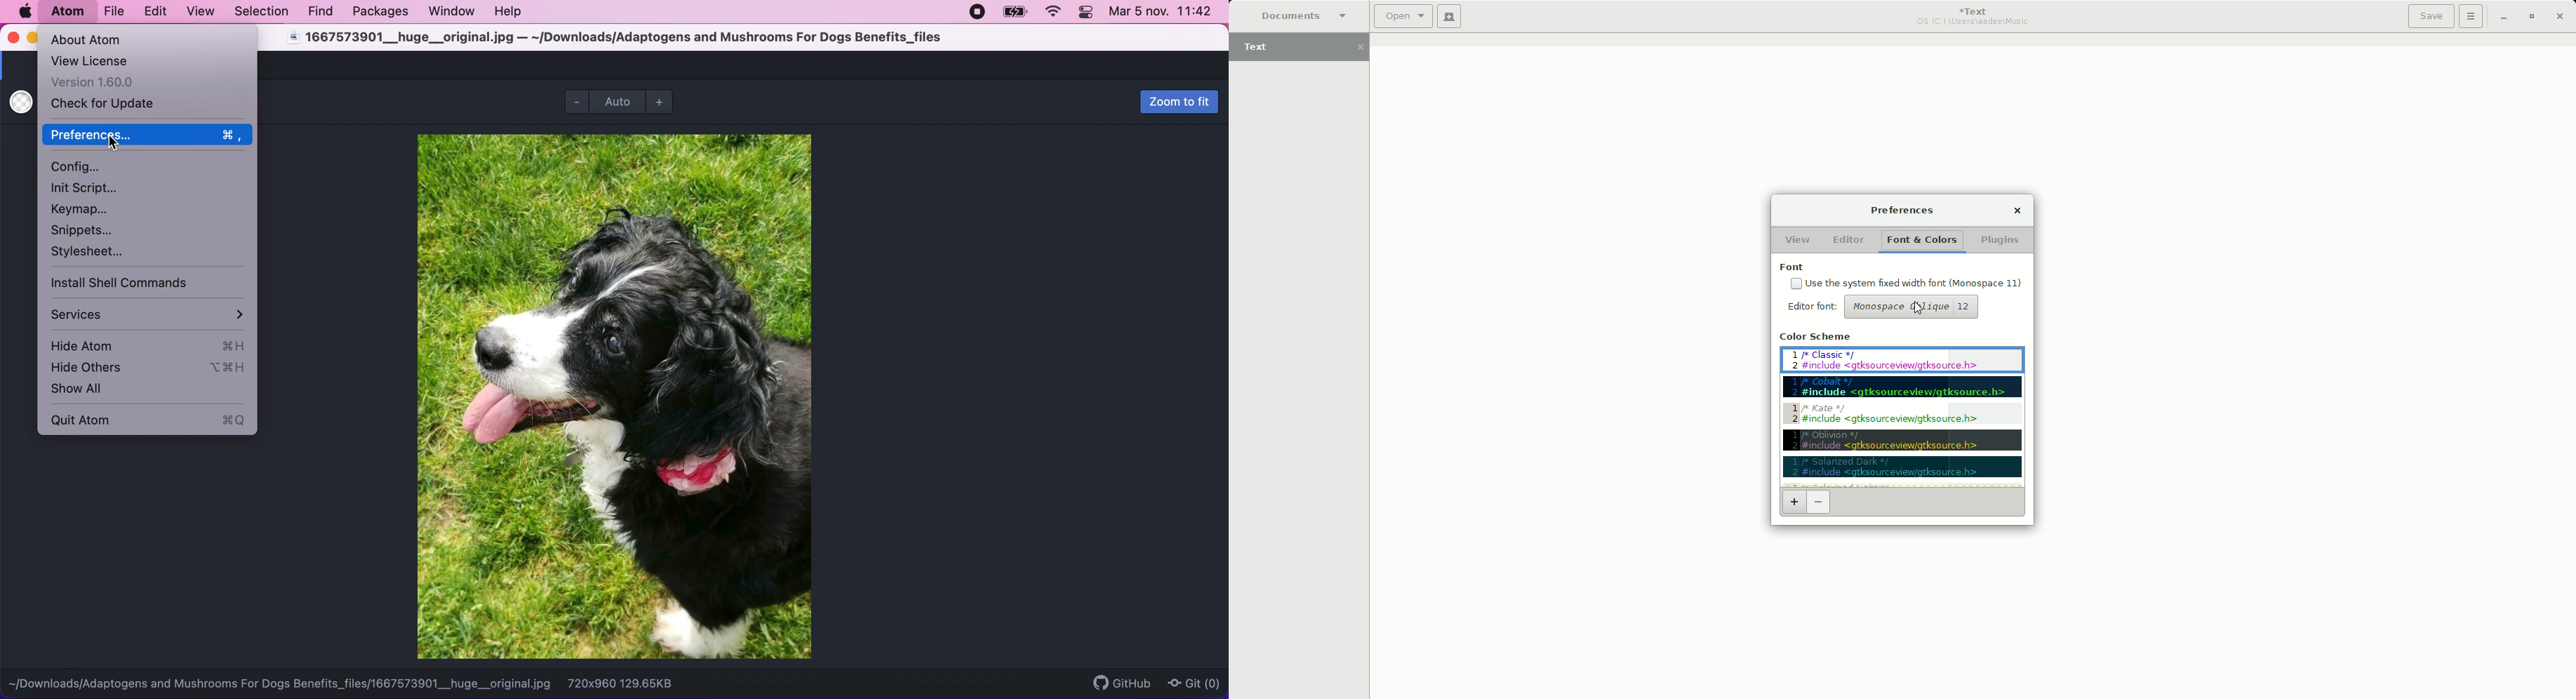 The image size is (2576, 700). Describe the element at coordinates (573, 101) in the screenshot. I see `zoom out` at that location.